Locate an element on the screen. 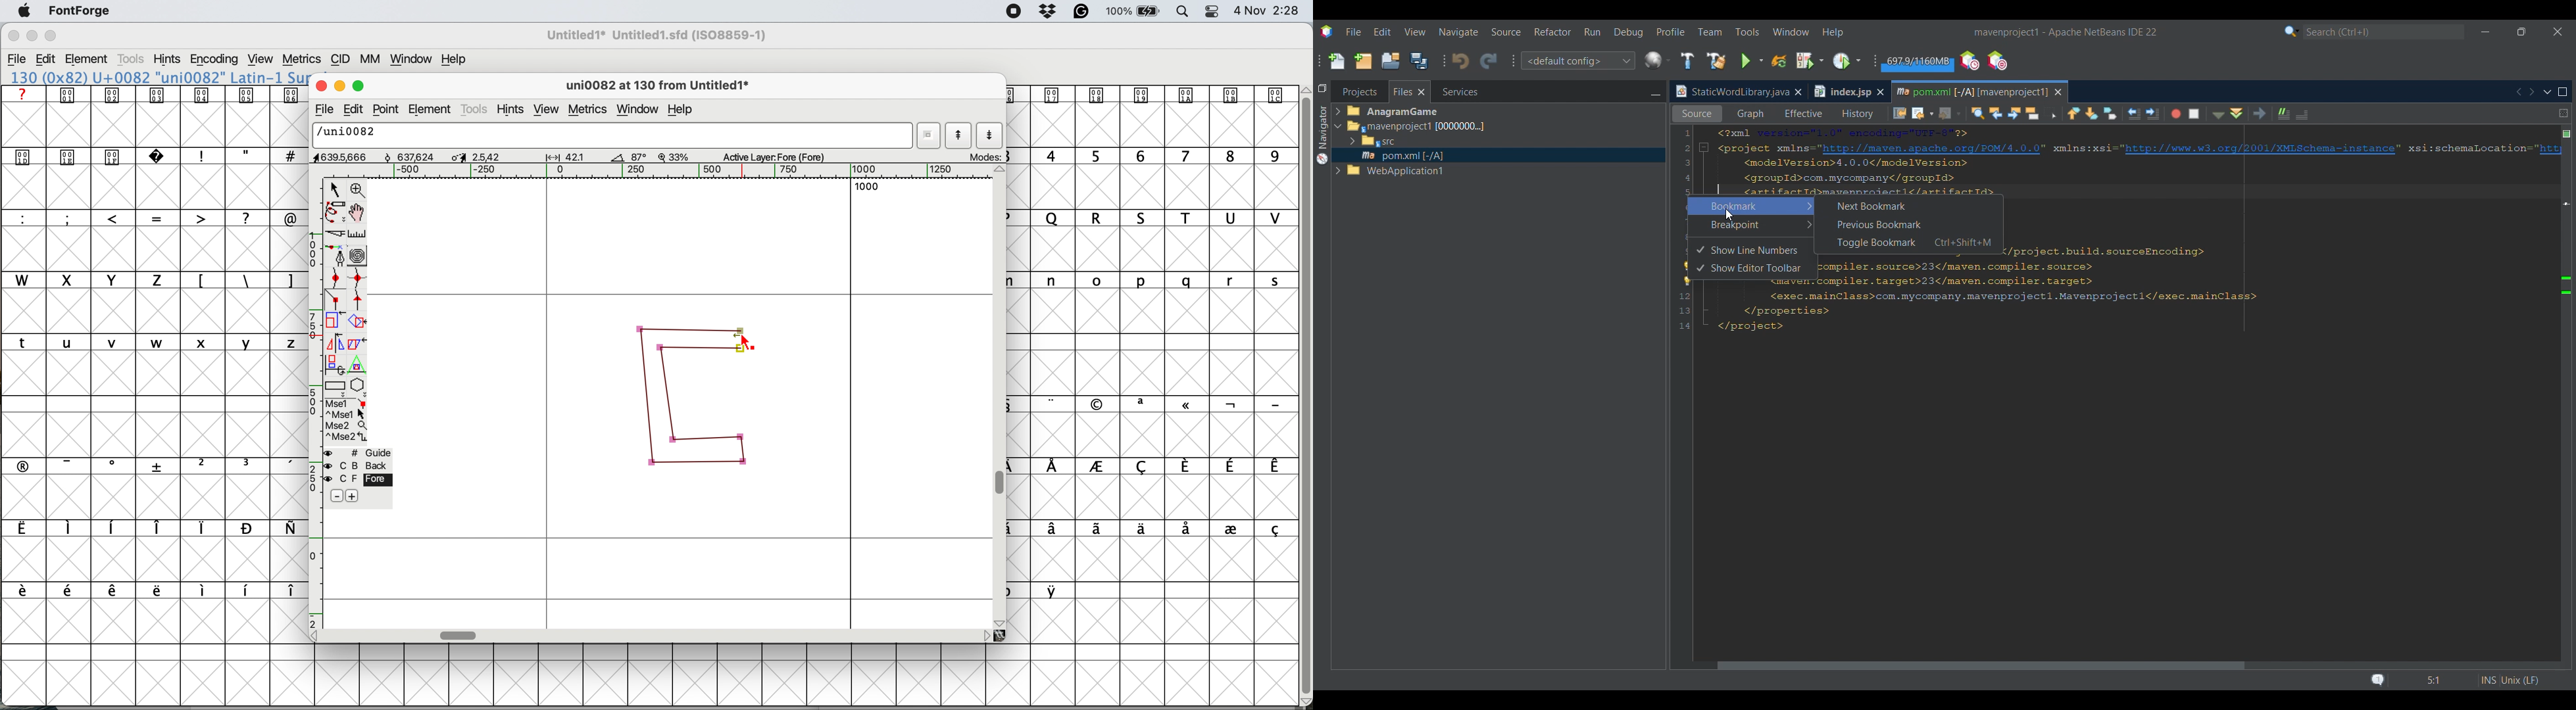  View menu is located at coordinates (1415, 32).